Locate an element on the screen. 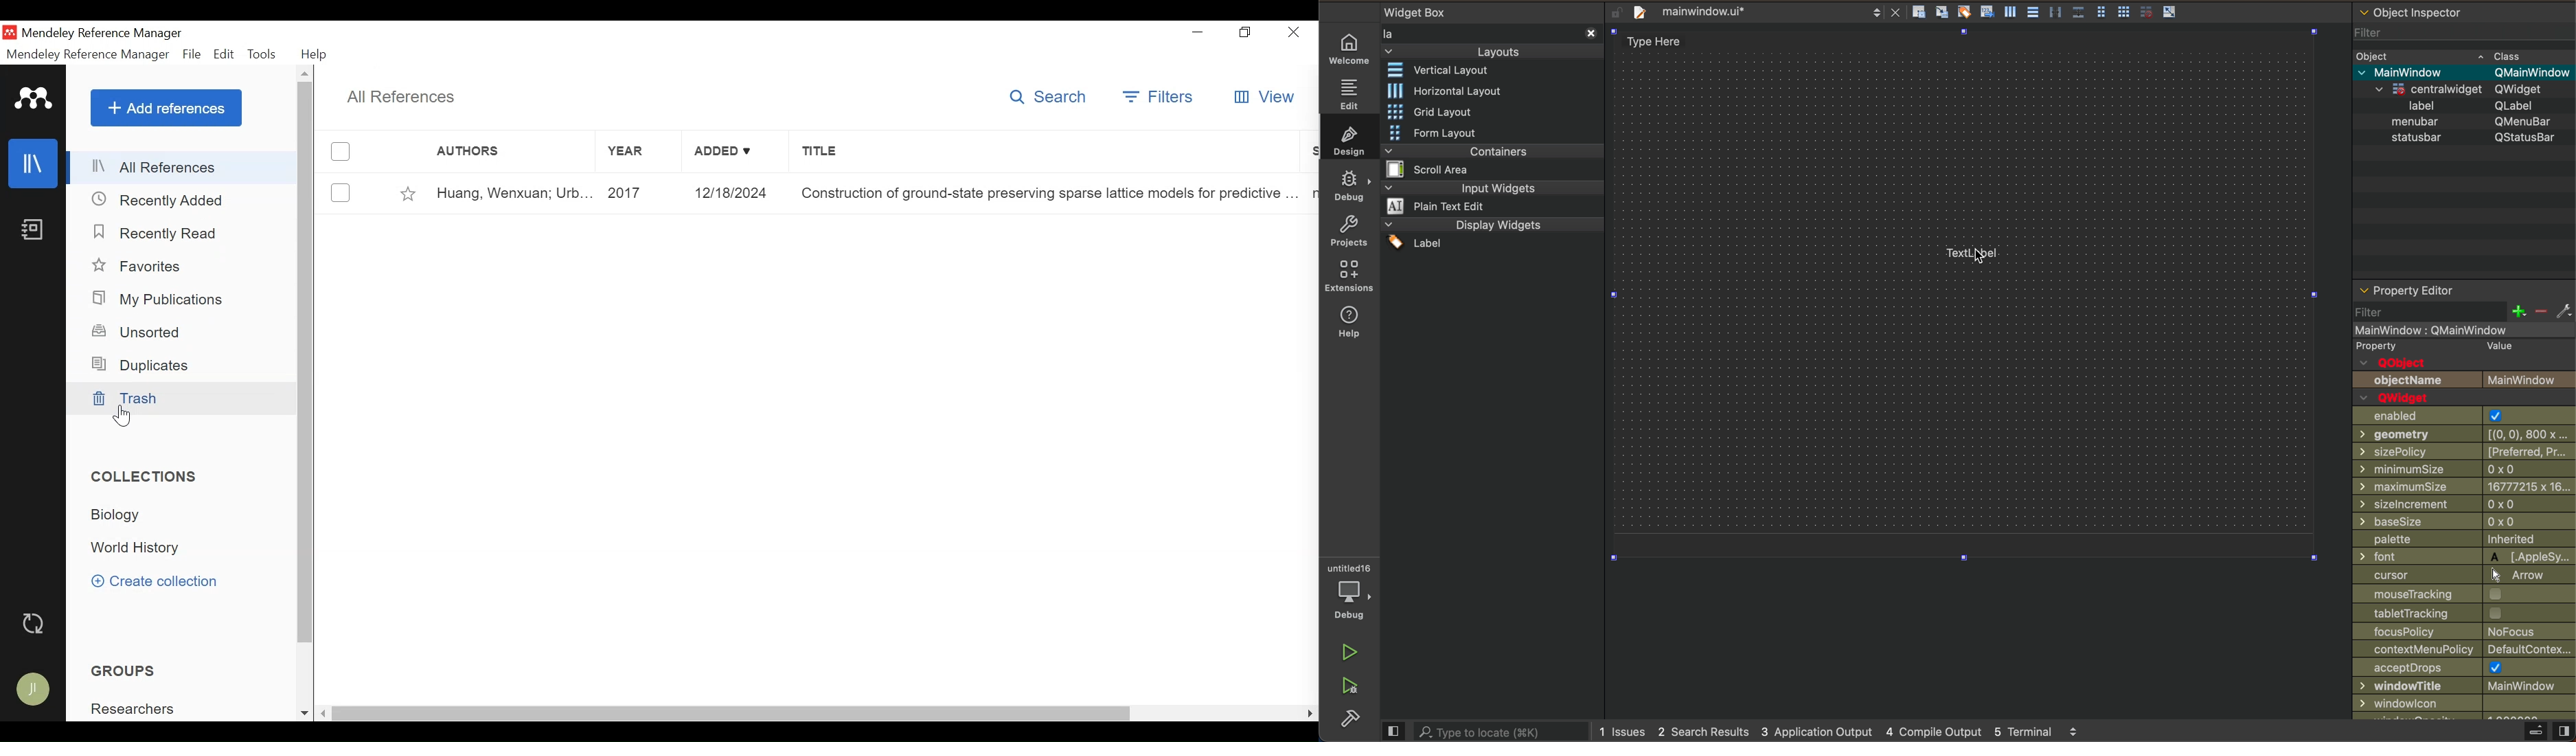 Image resolution: width=2576 pixels, height=756 pixels. editor is located at coordinates (1350, 94).